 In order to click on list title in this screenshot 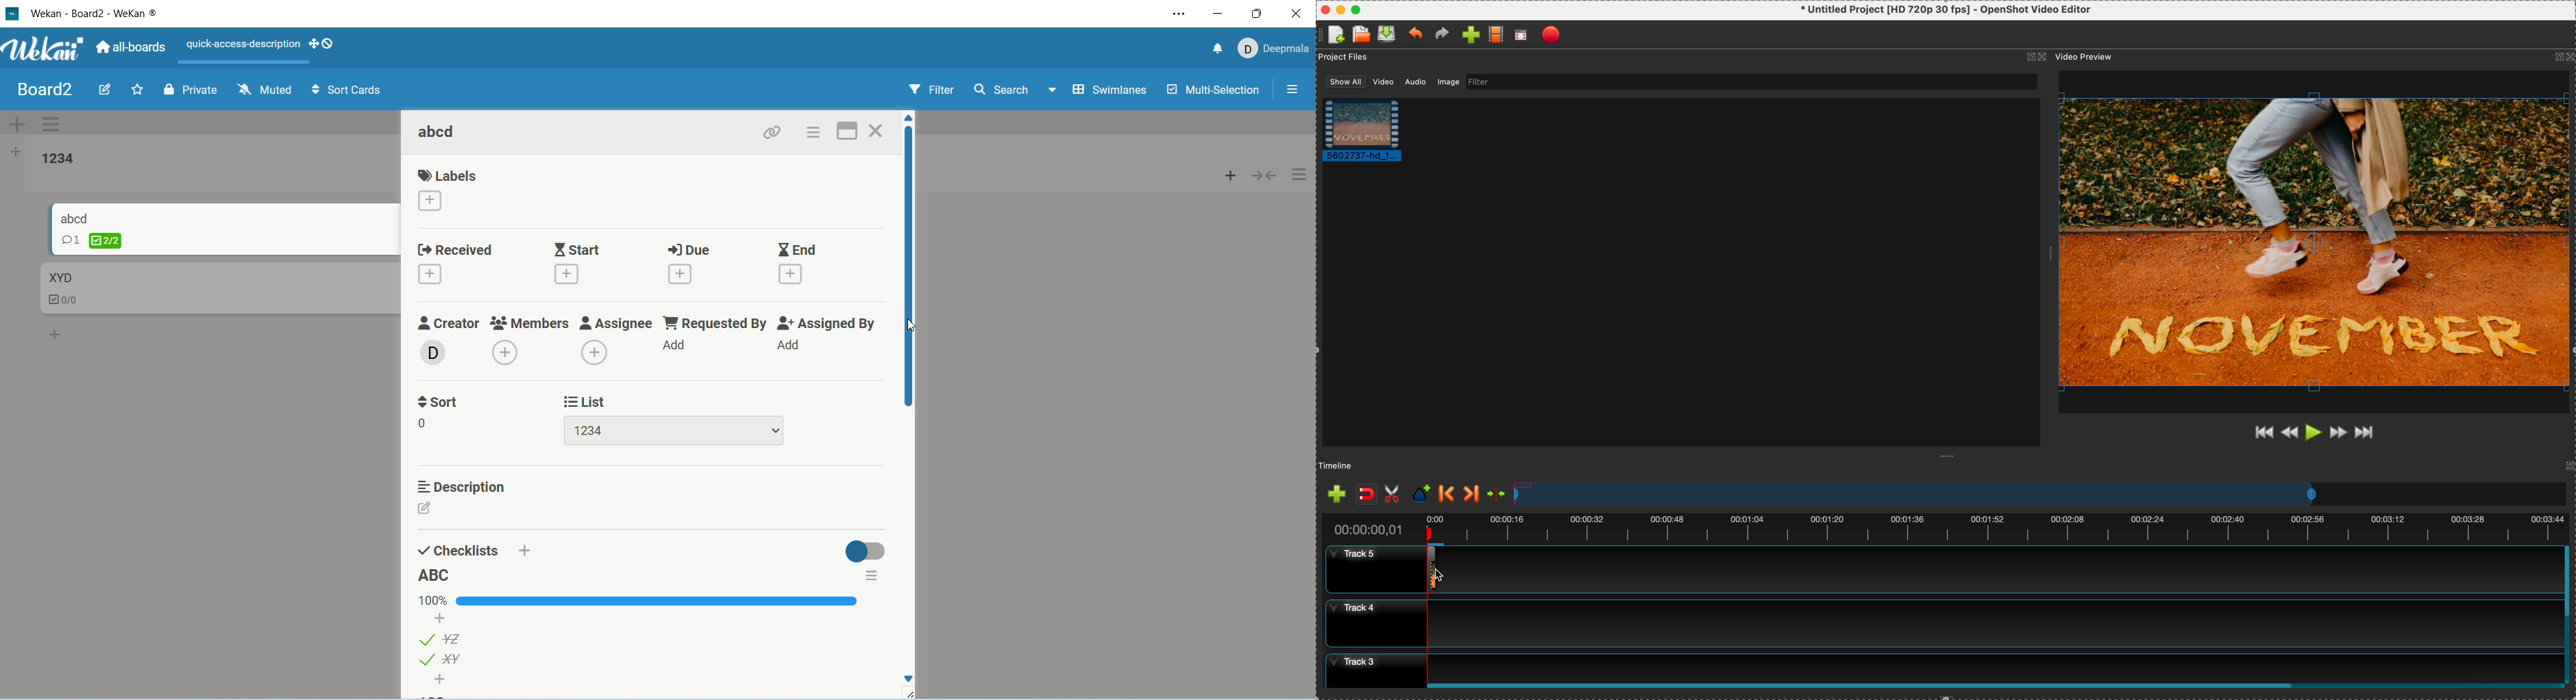, I will do `click(60, 159)`.